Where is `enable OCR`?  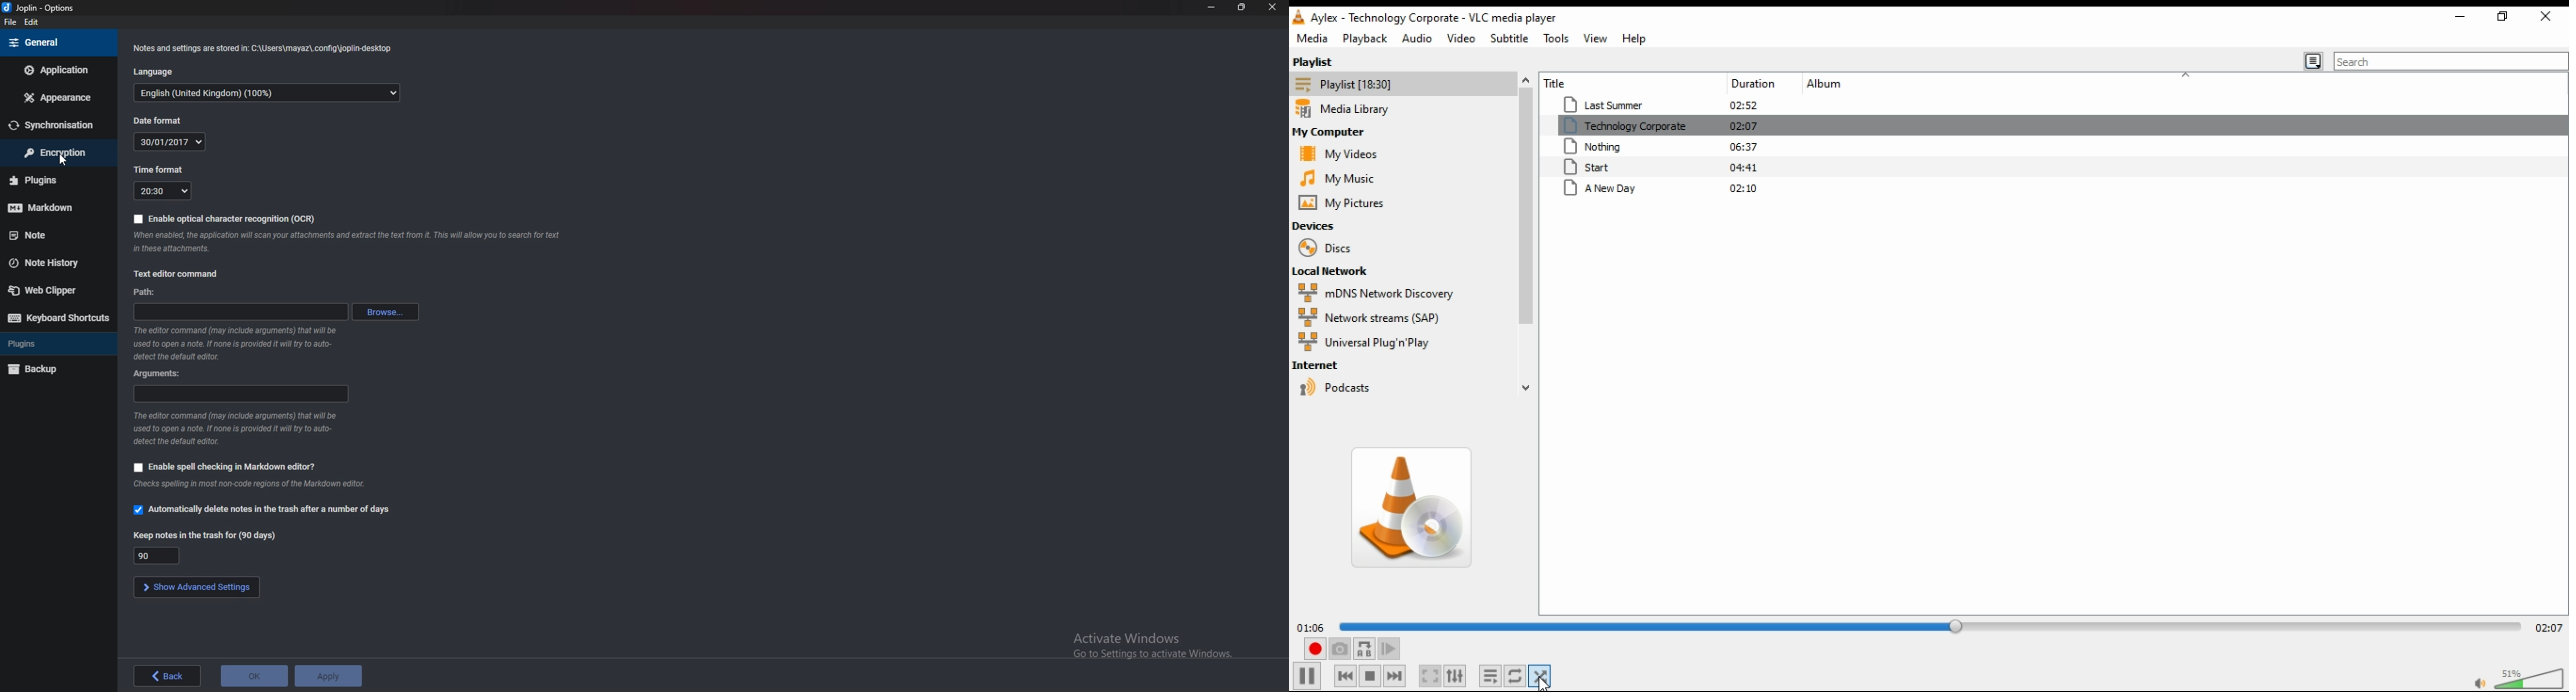
enable OCR is located at coordinates (224, 218).